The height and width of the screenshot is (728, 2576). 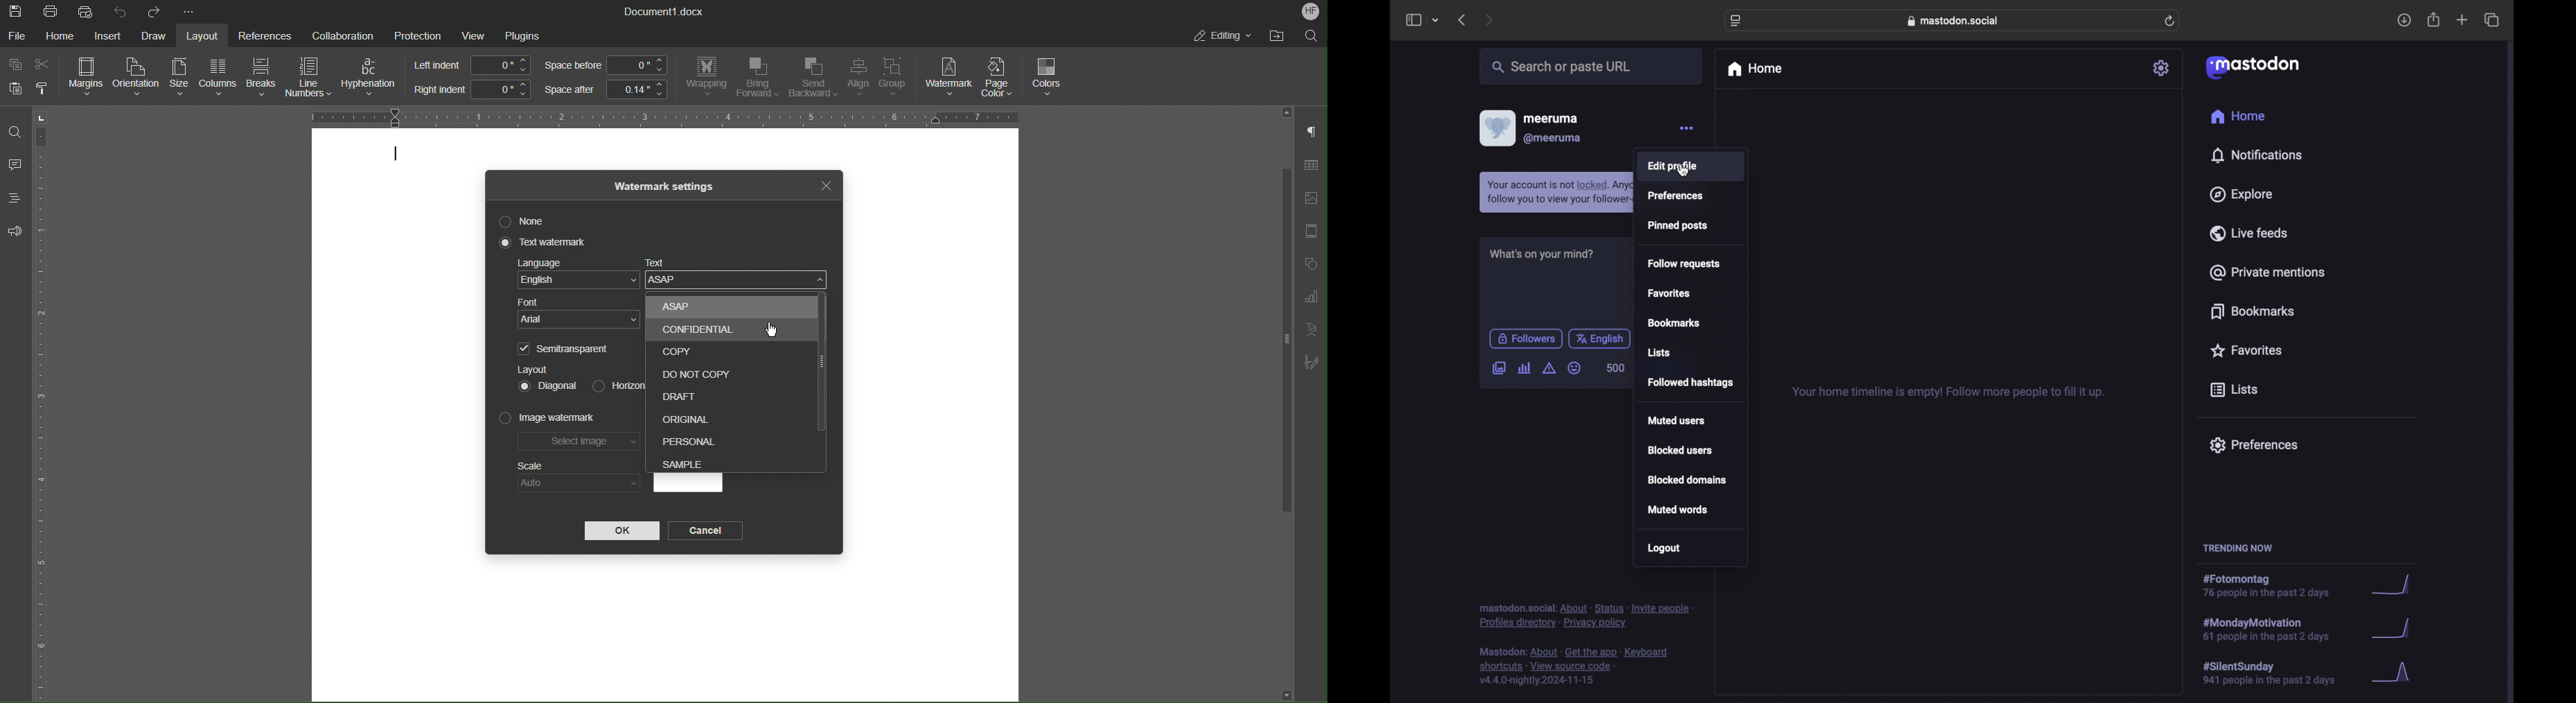 What do you see at coordinates (1573, 667) in the screenshot?
I see `footnote` at bounding box center [1573, 667].